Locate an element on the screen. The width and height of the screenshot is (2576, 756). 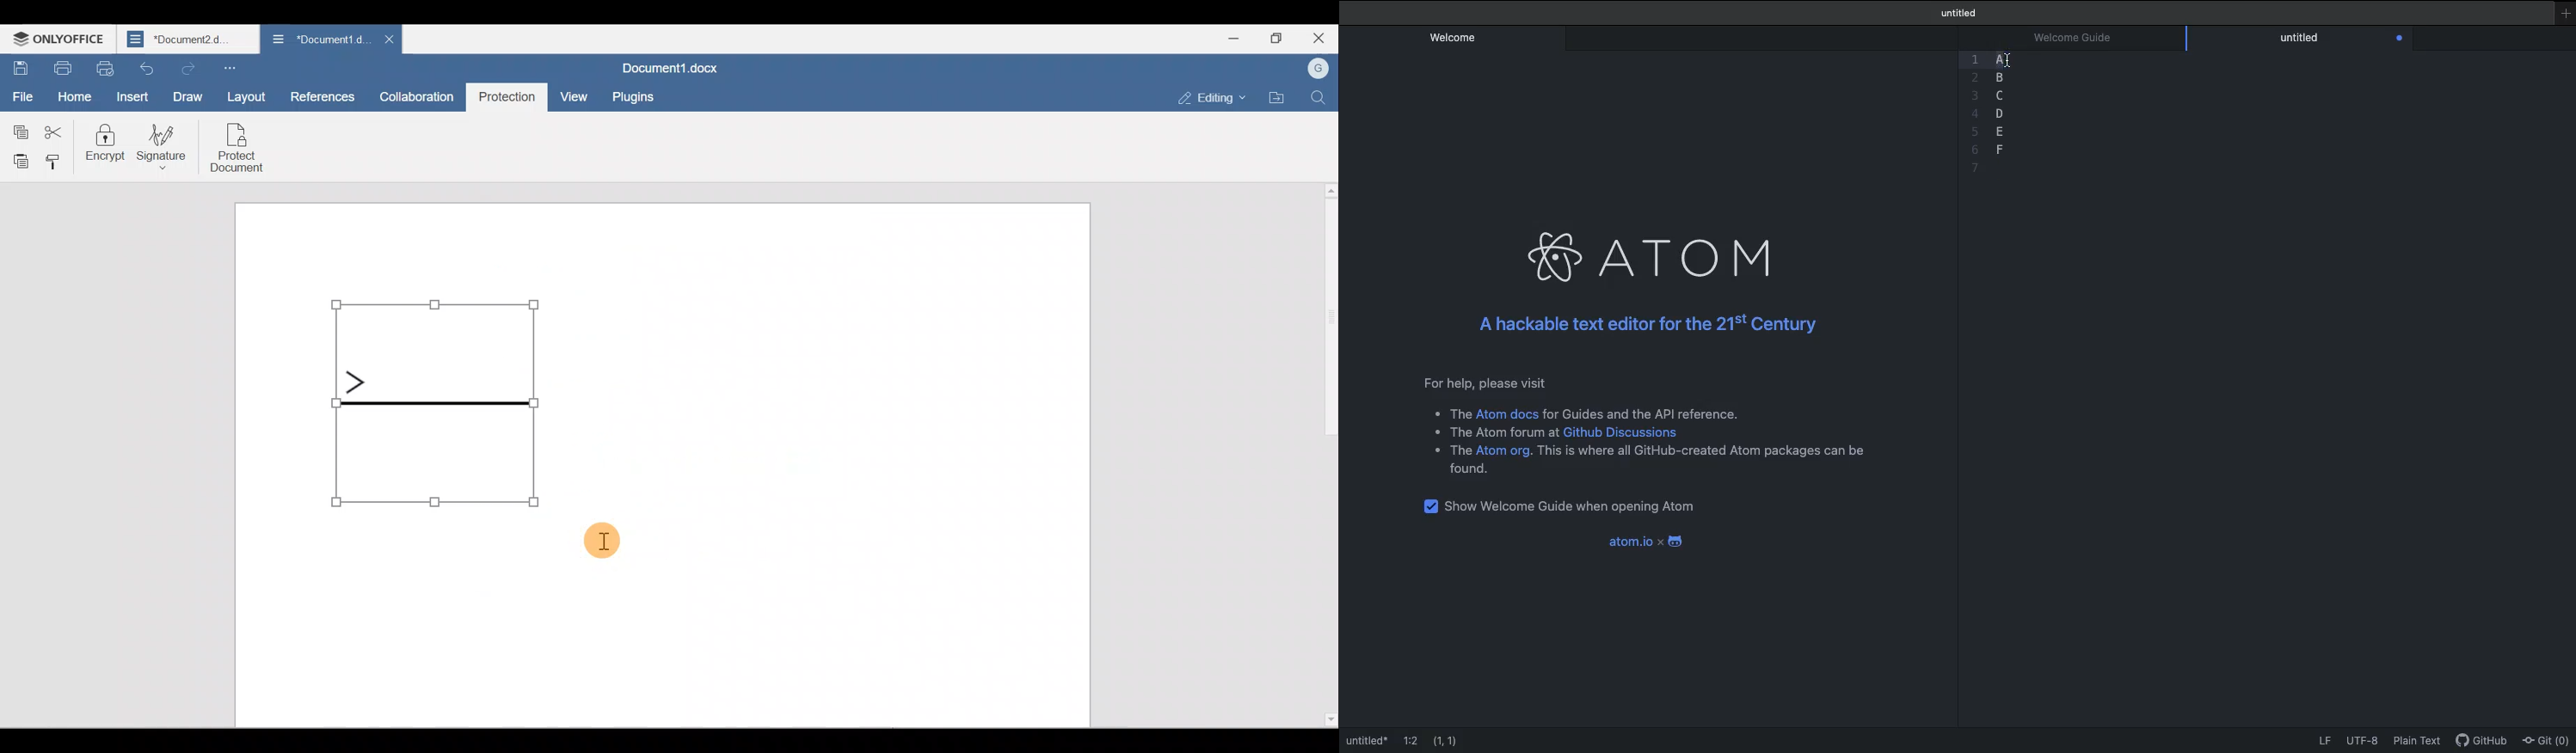
Document name is located at coordinates (319, 38).